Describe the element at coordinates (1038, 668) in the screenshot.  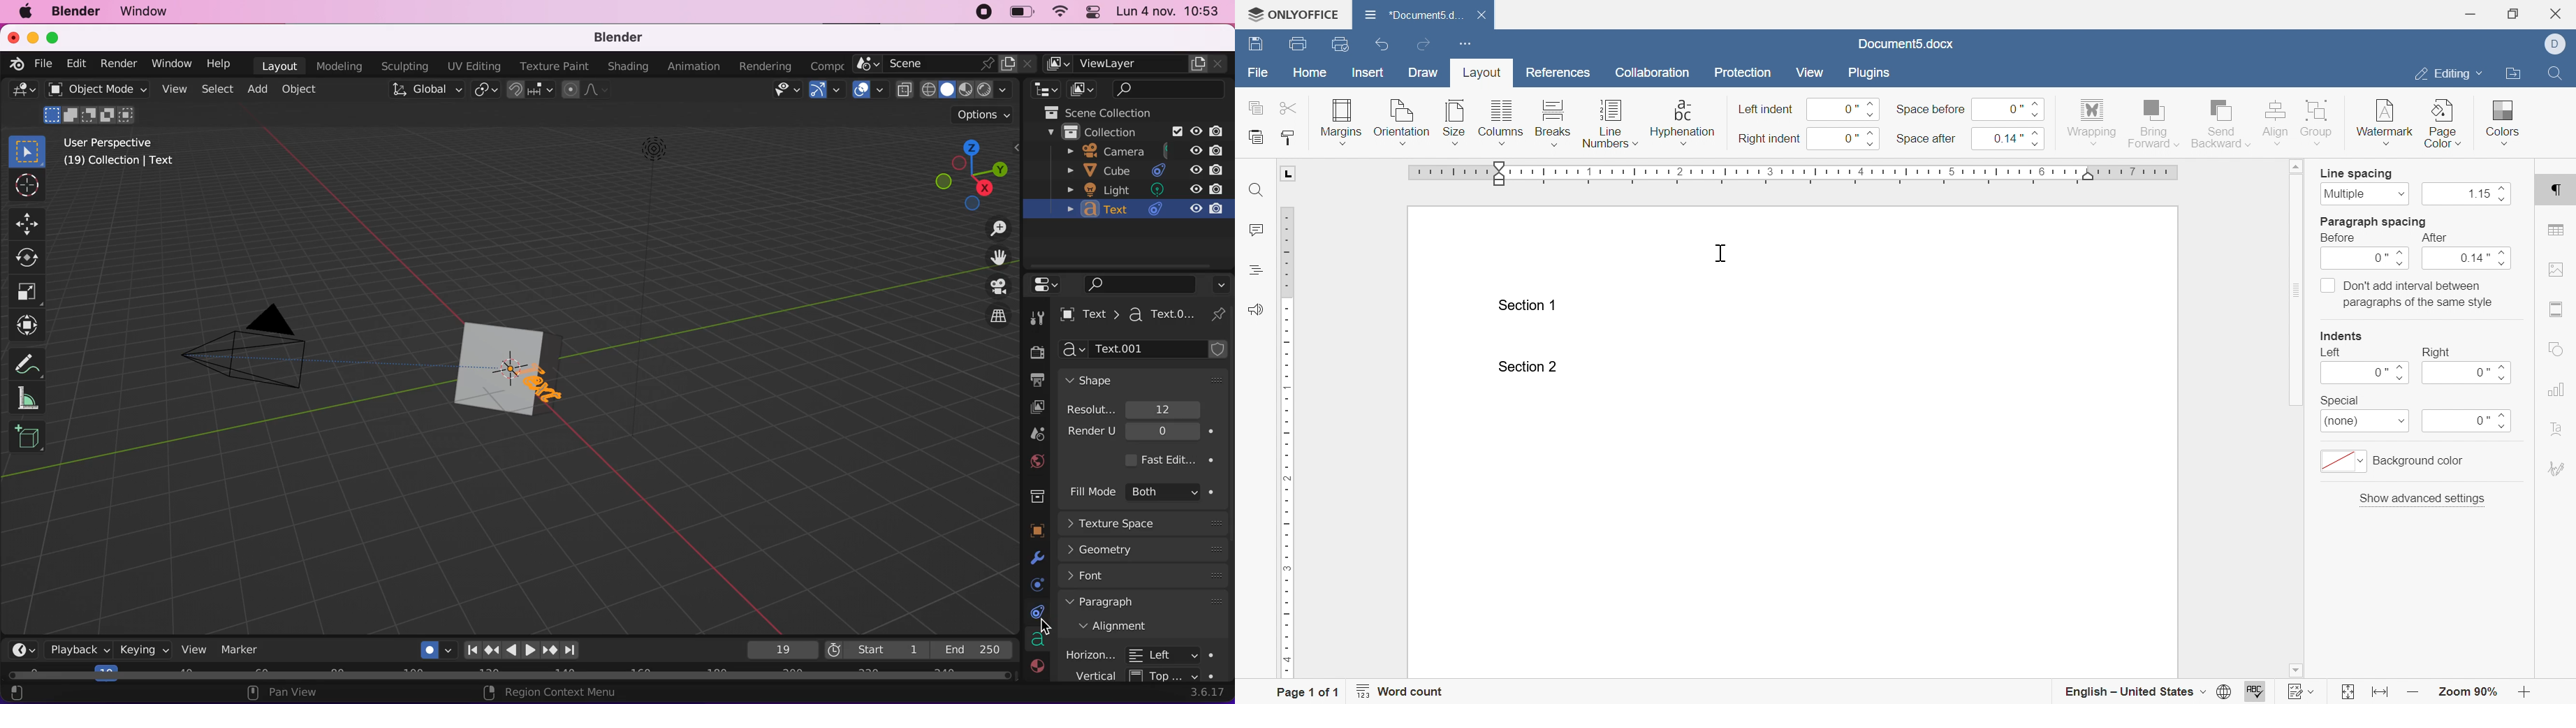
I see `material` at that location.